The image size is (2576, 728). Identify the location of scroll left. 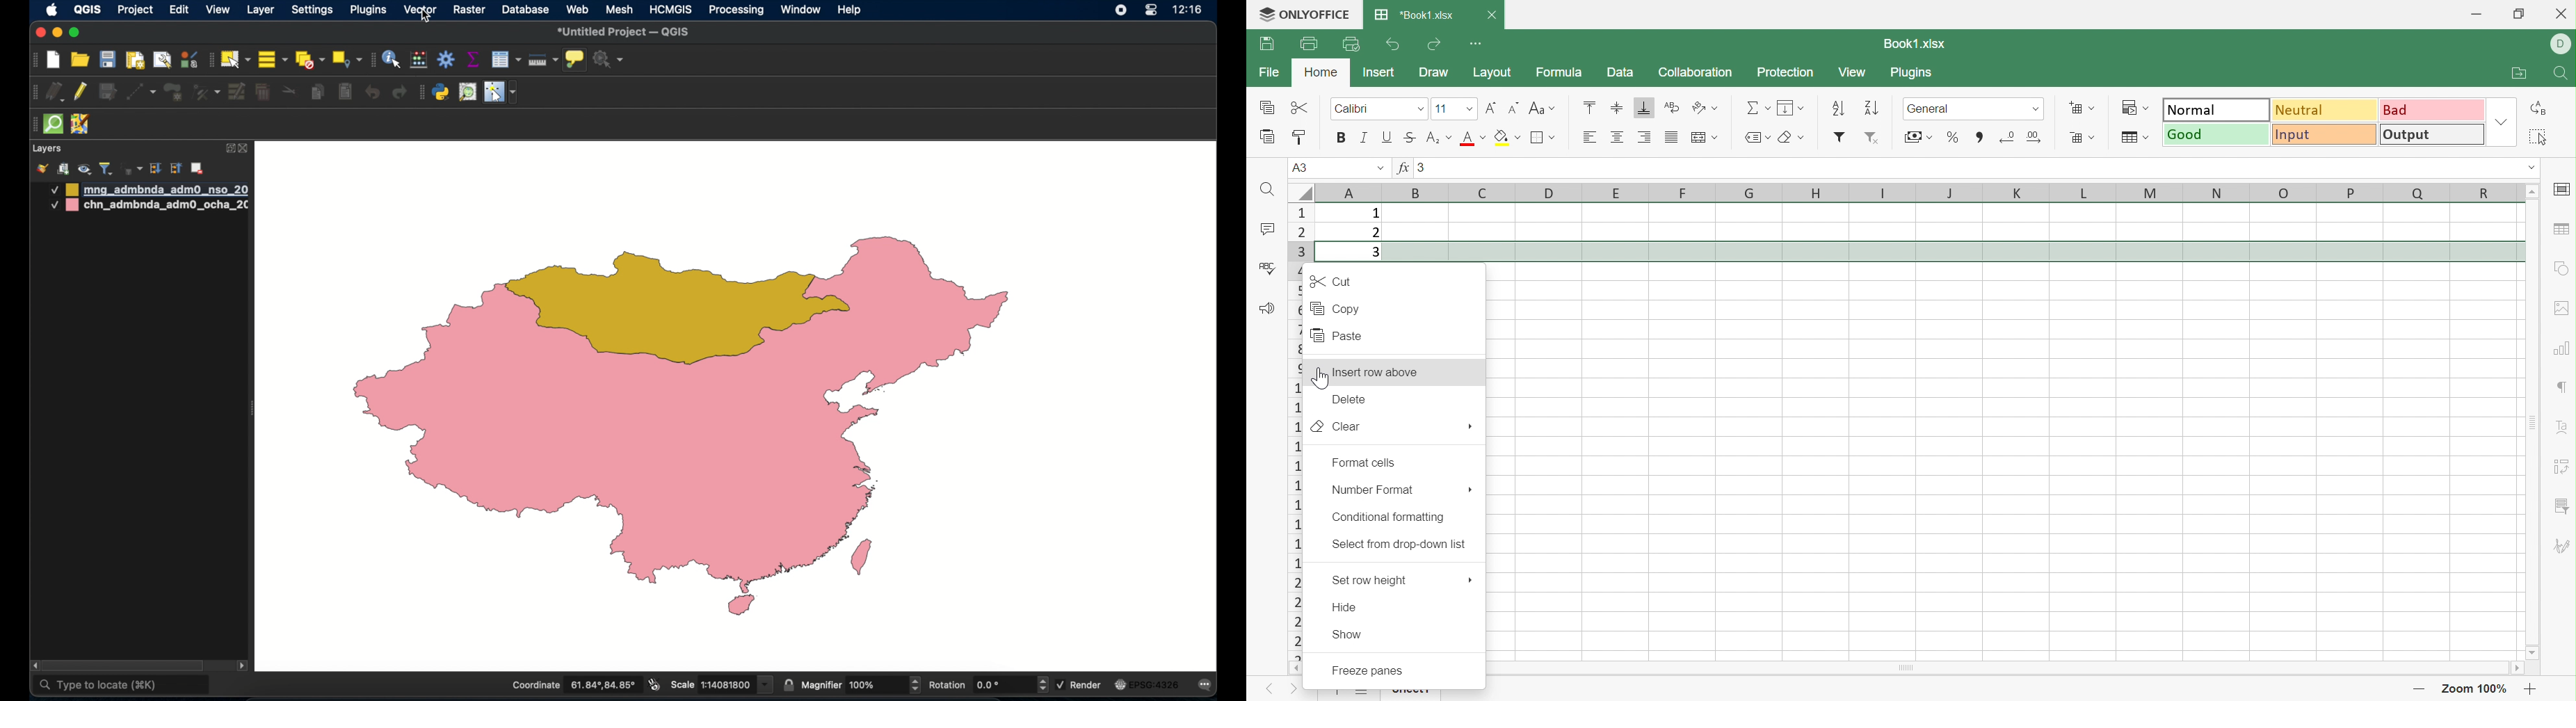
(35, 666).